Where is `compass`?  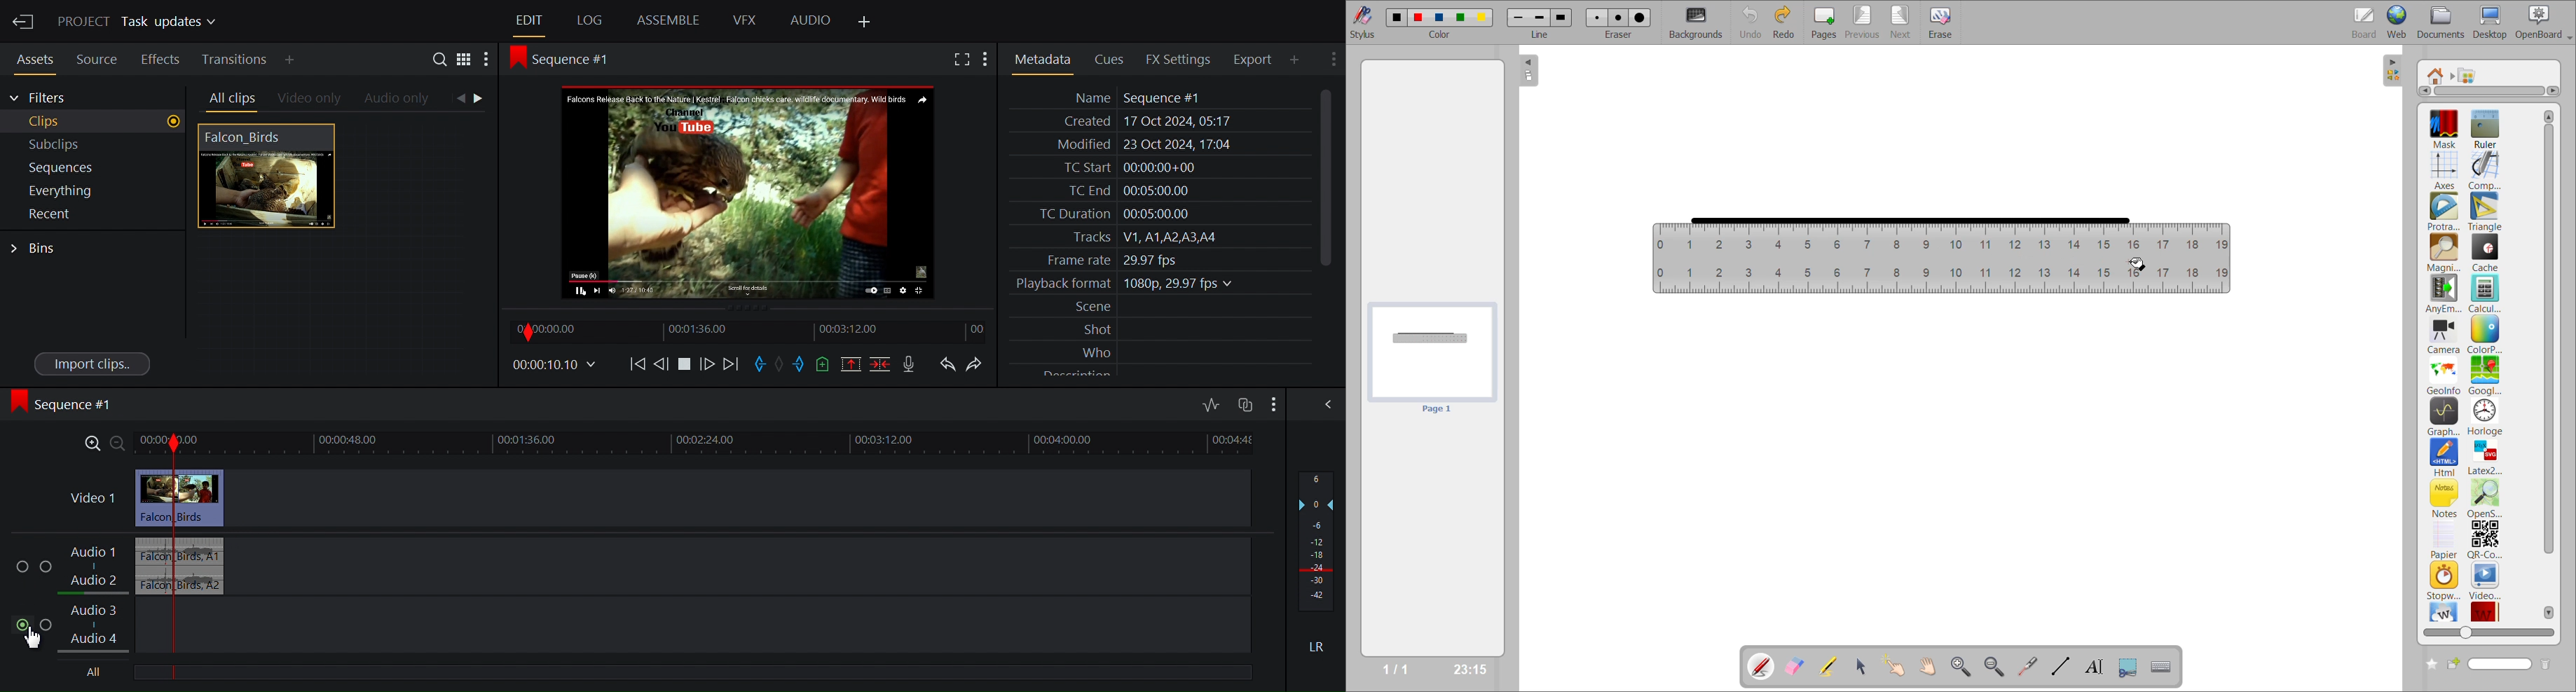
compass is located at coordinates (2485, 170).